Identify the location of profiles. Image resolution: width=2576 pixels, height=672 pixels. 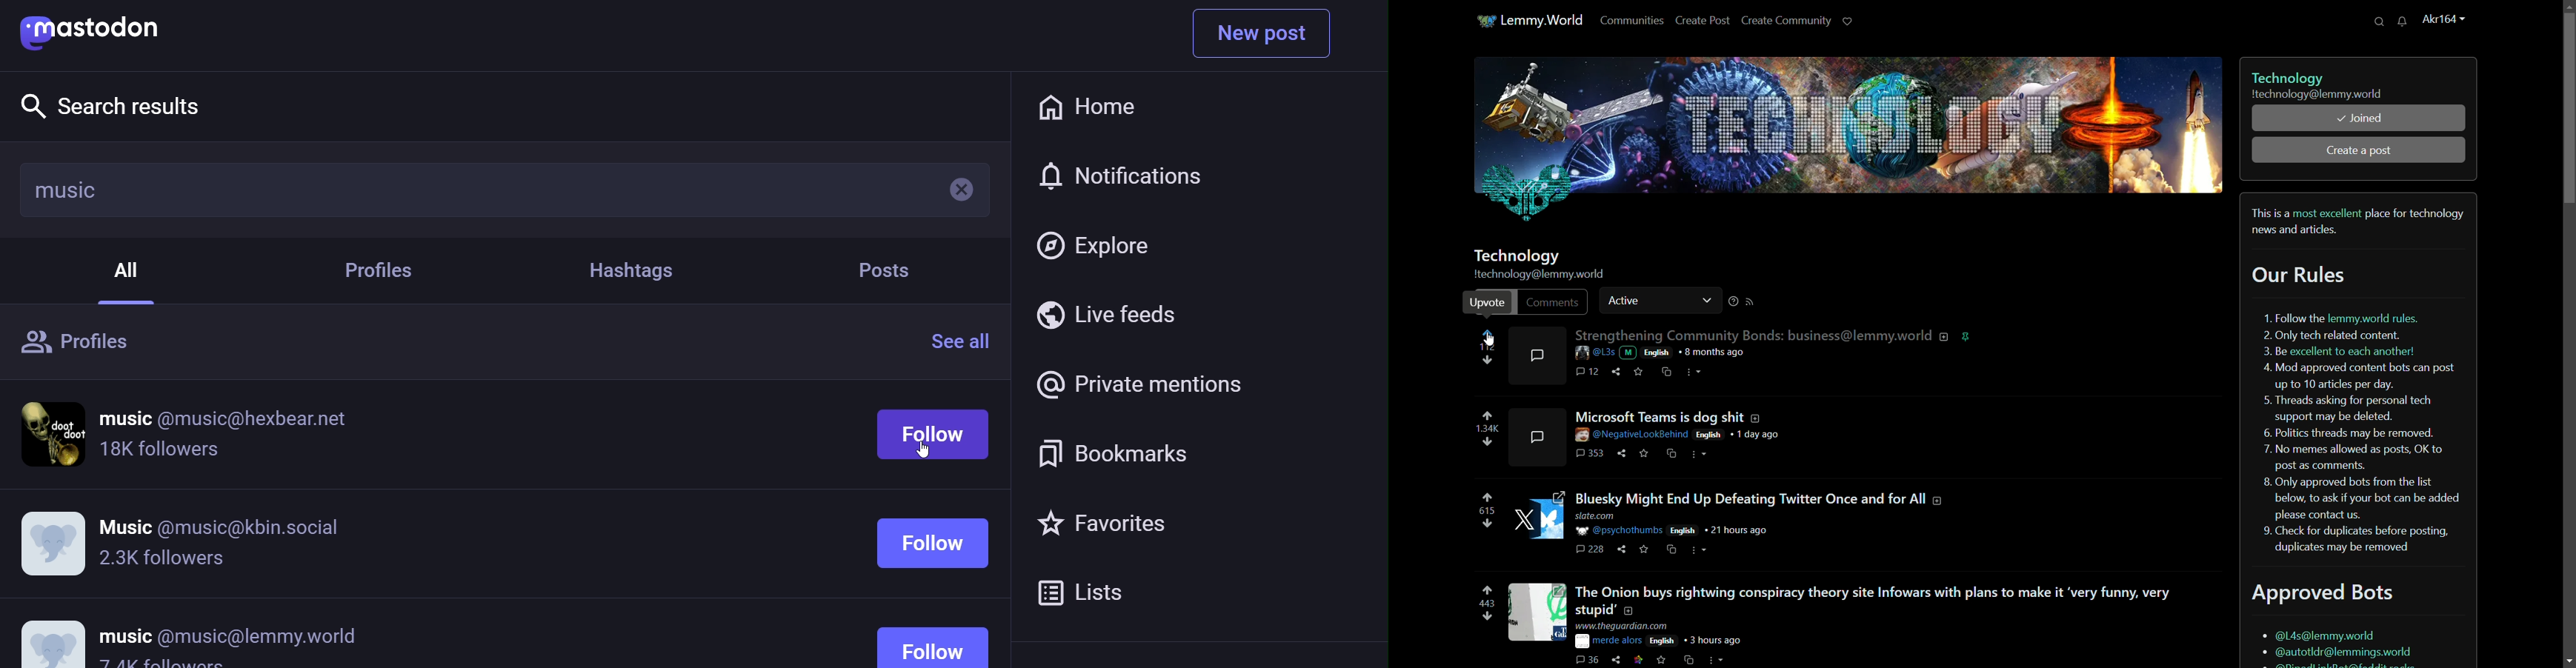
(386, 272).